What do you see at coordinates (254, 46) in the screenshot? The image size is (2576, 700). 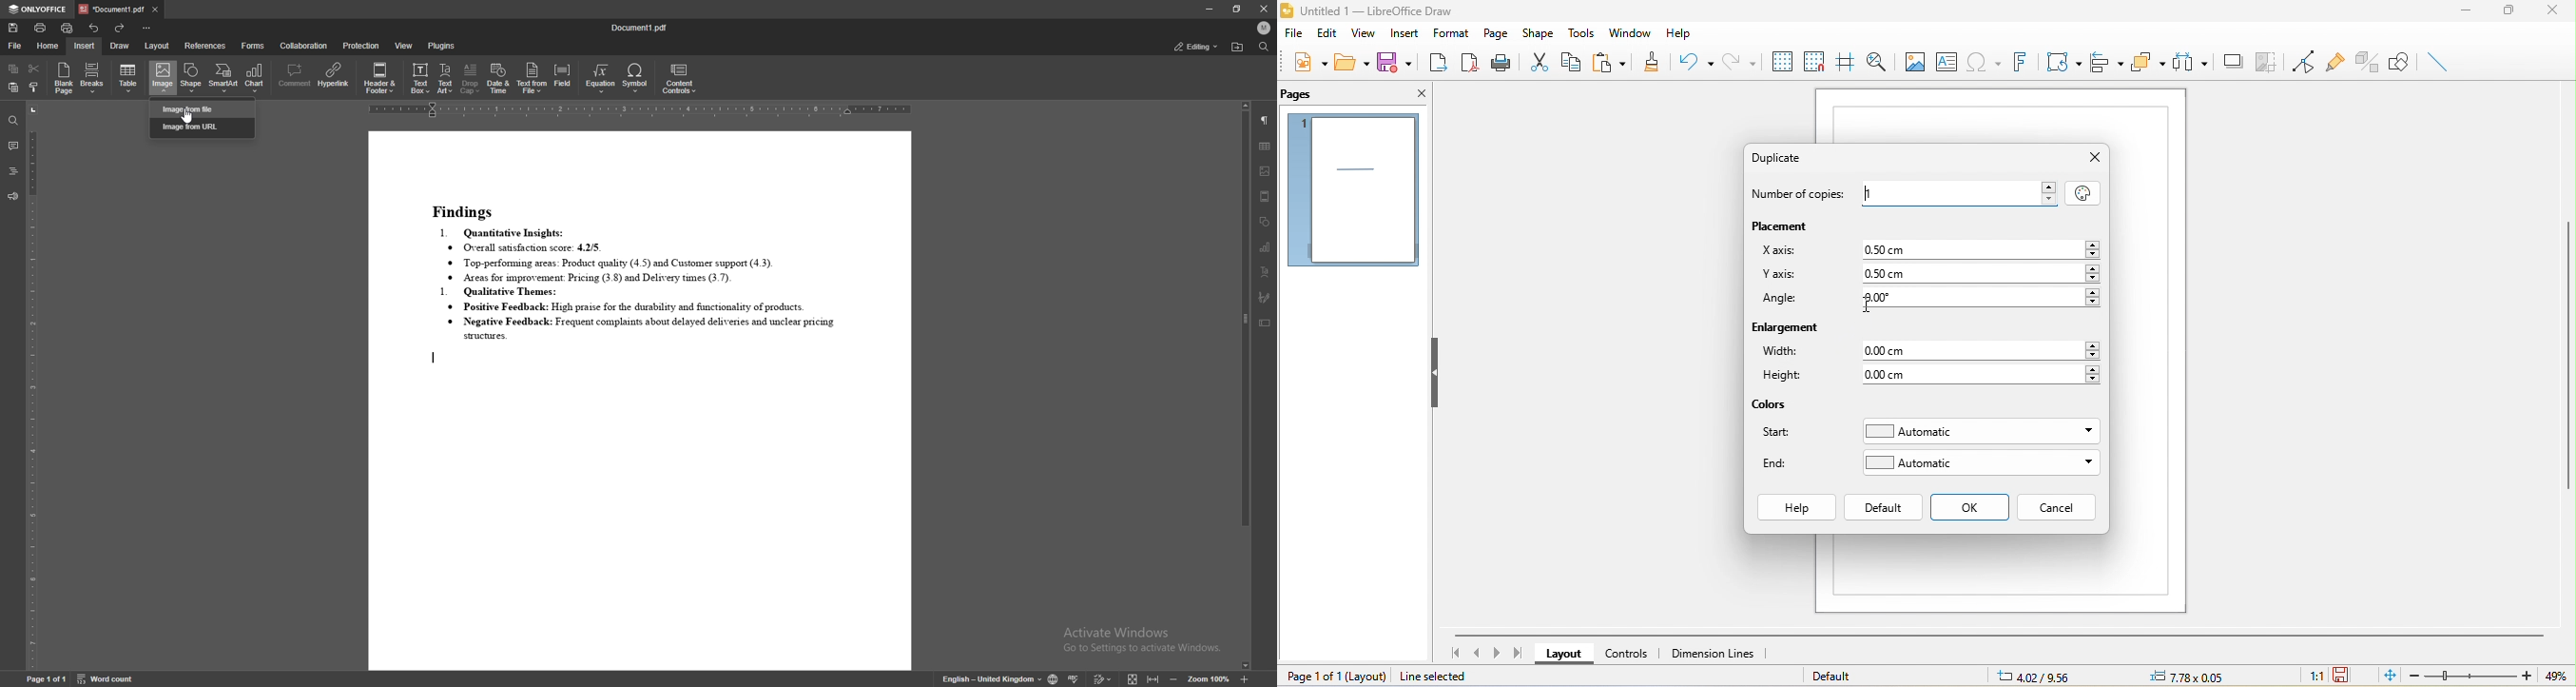 I see `forms` at bounding box center [254, 46].